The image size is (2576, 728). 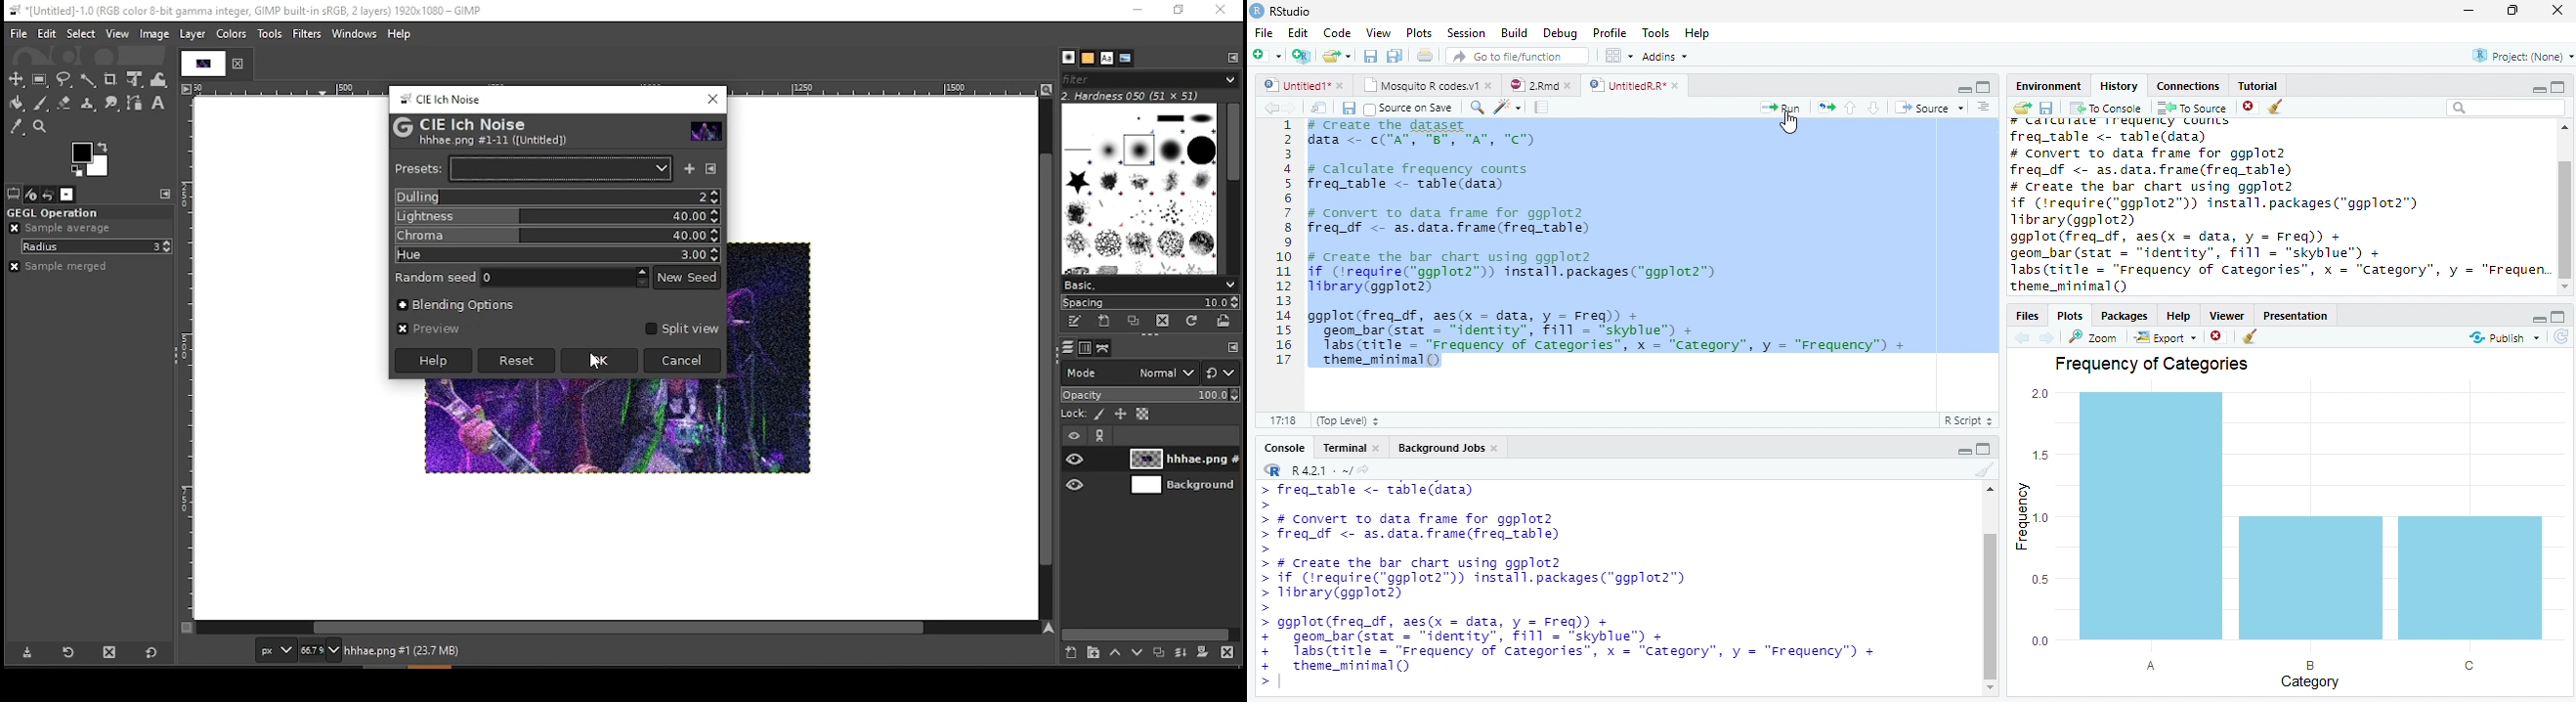 What do you see at coordinates (1130, 373) in the screenshot?
I see `mode` at bounding box center [1130, 373].